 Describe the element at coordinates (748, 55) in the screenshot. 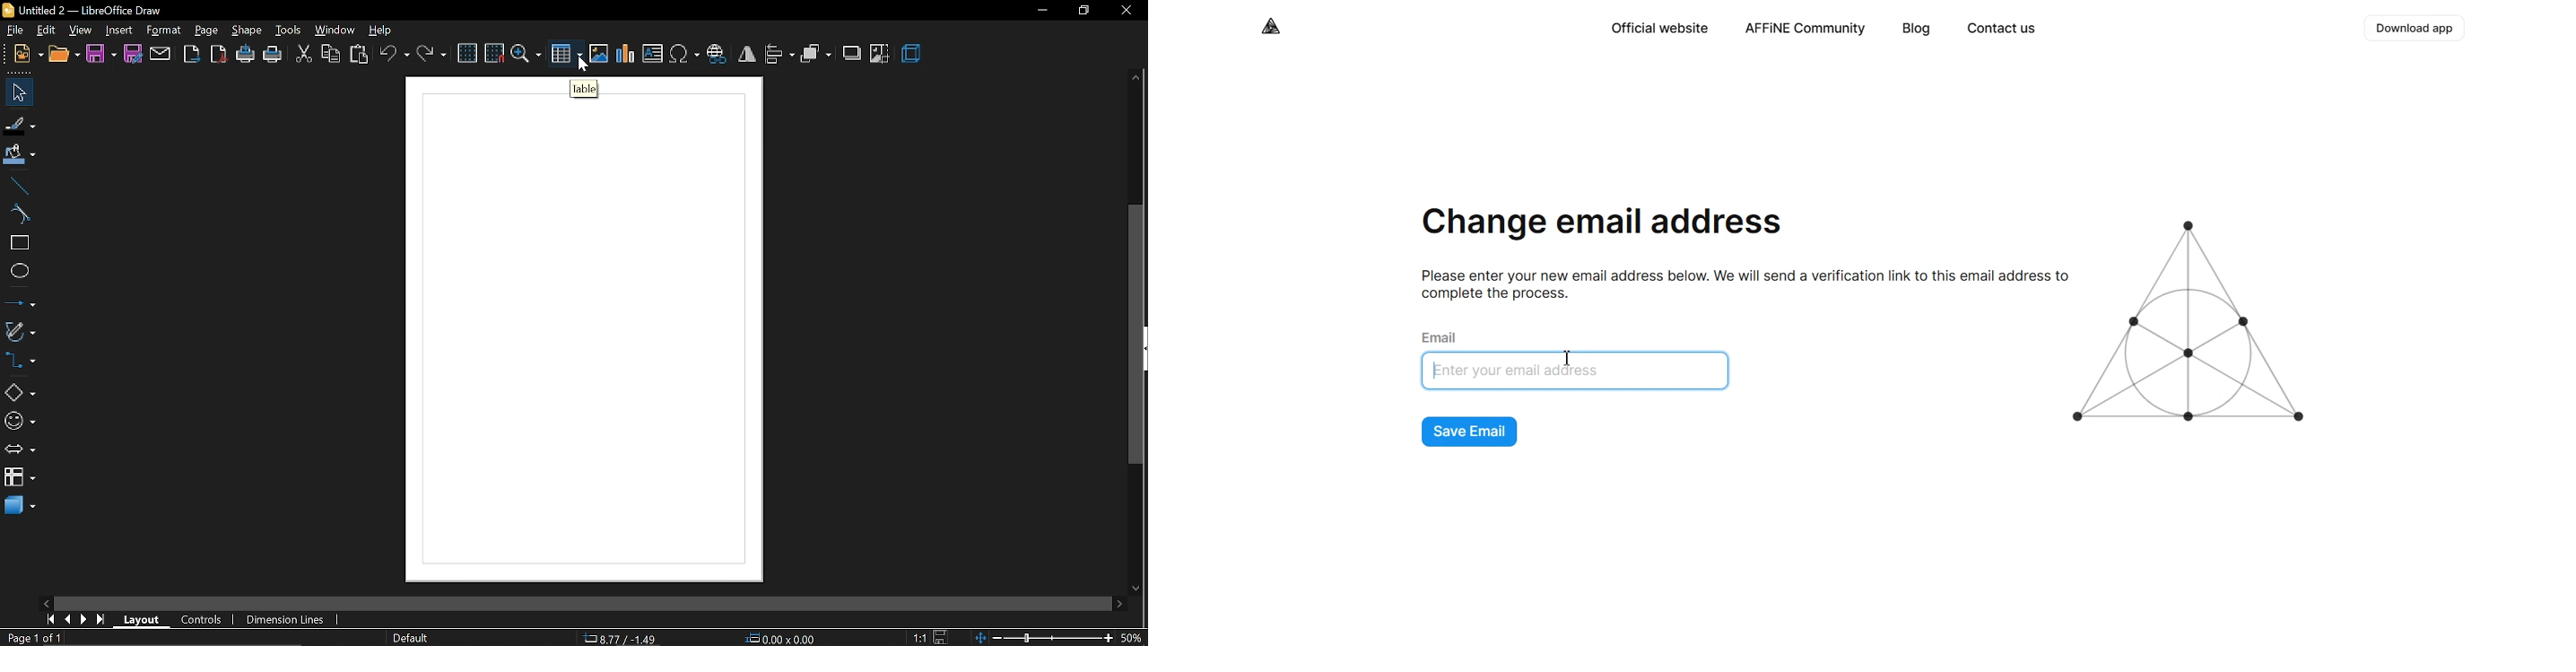

I see `flip` at that location.